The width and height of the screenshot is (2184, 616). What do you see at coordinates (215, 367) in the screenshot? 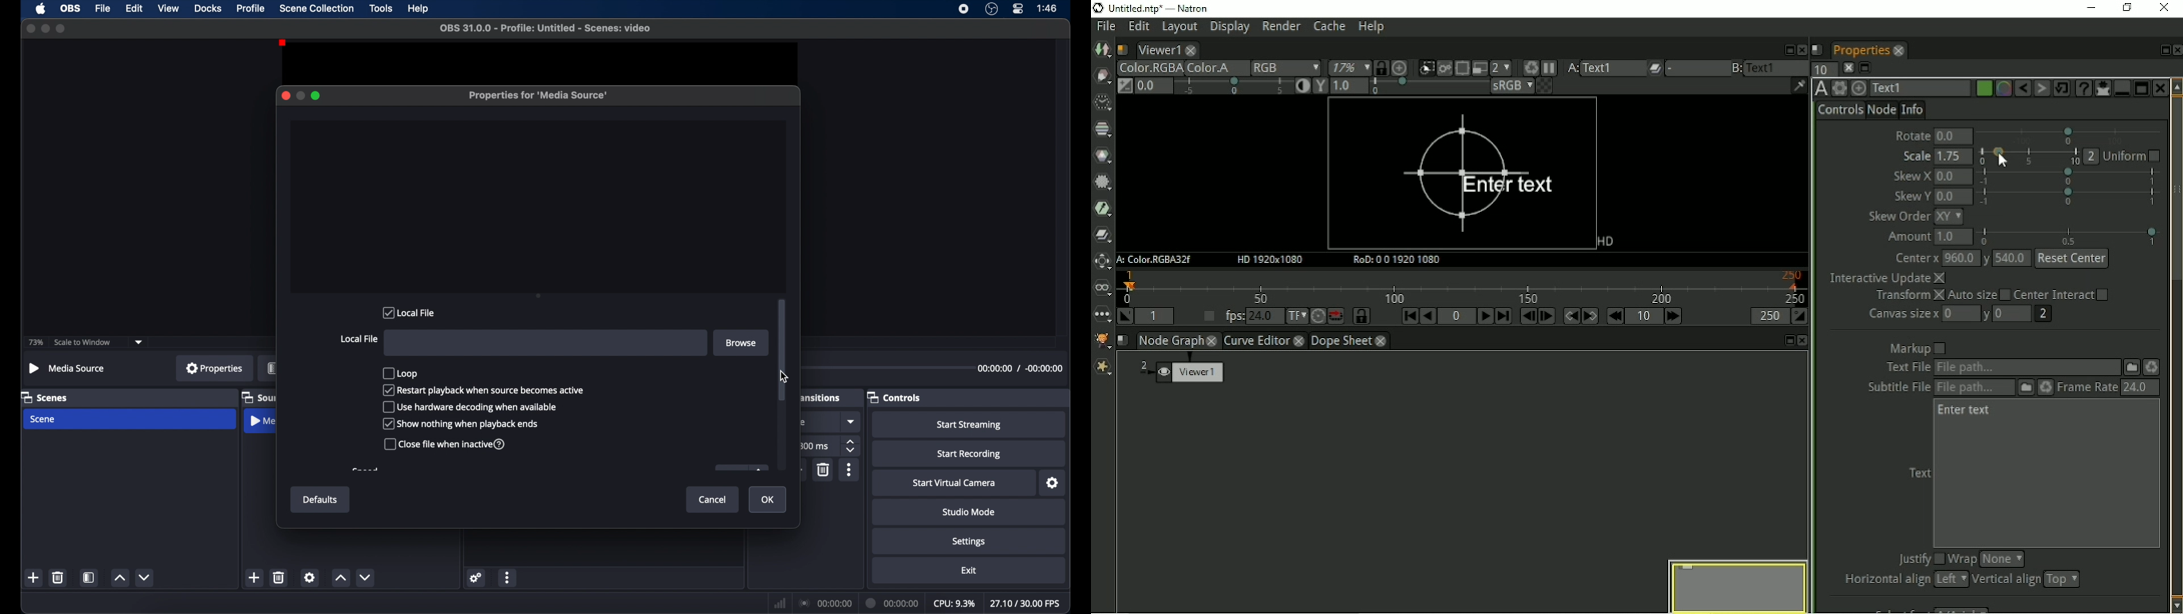
I see `properties` at bounding box center [215, 367].